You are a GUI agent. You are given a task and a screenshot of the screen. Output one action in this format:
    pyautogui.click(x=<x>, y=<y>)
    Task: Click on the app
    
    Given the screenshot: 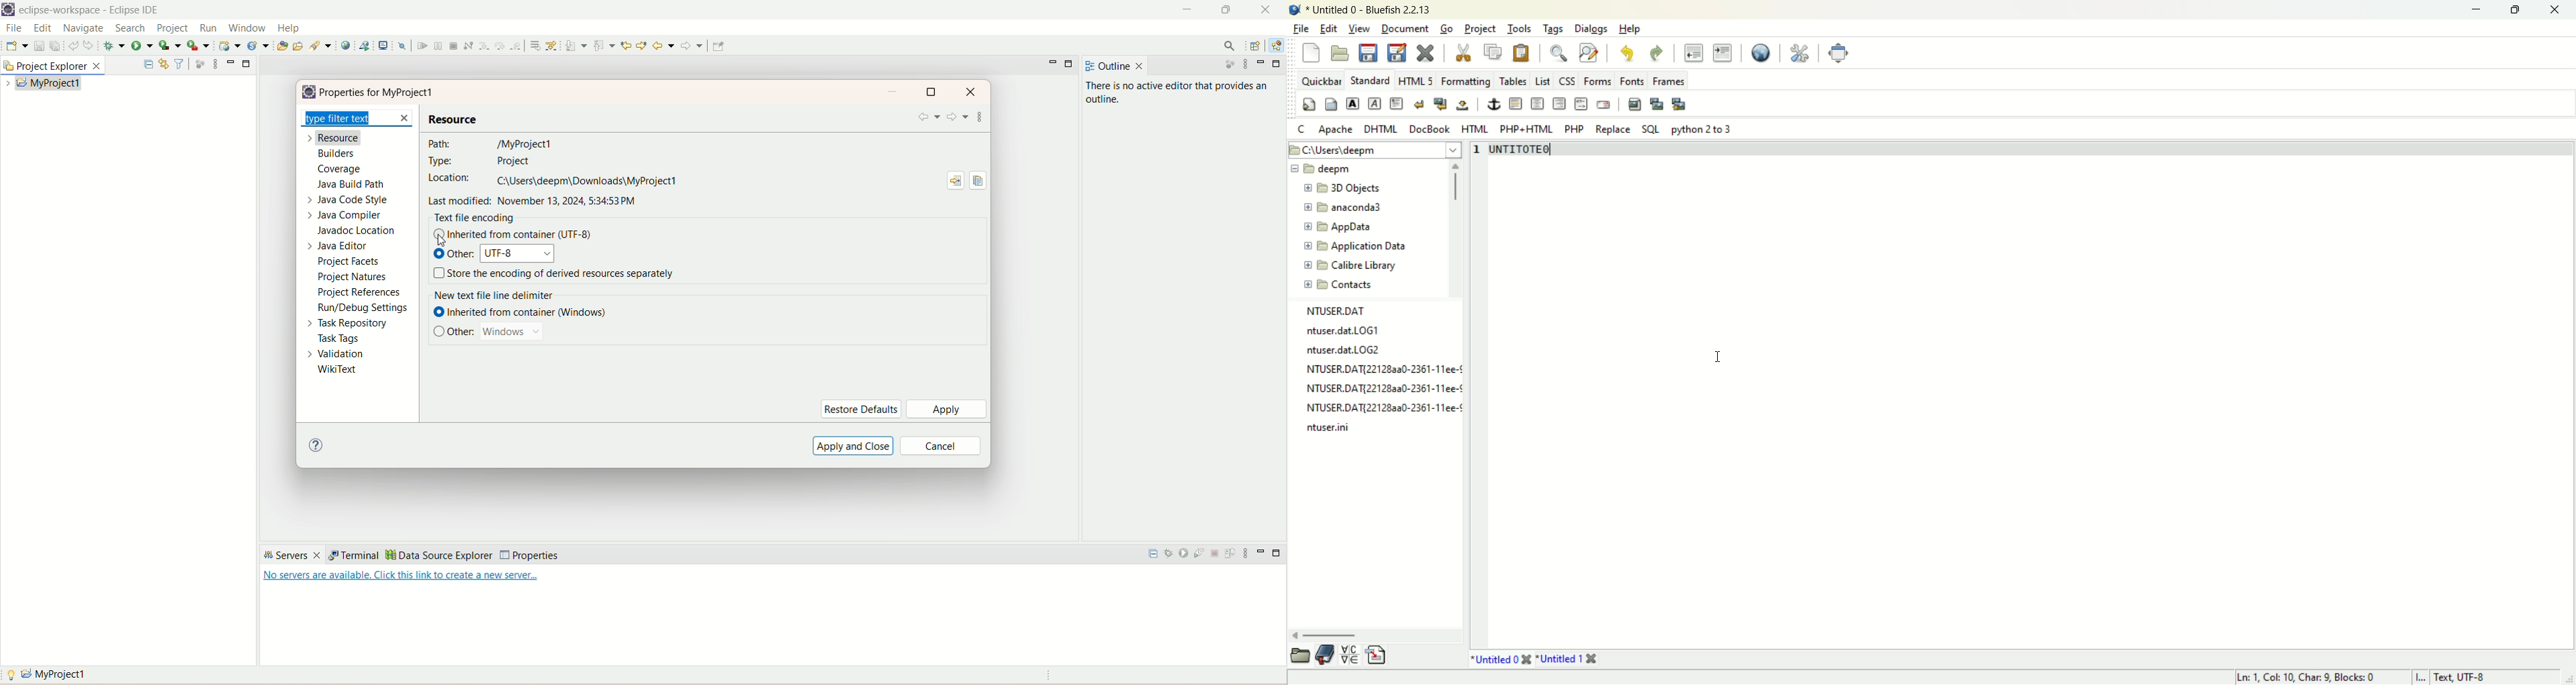 What is the action you would take?
    pyautogui.click(x=1339, y=226)
    